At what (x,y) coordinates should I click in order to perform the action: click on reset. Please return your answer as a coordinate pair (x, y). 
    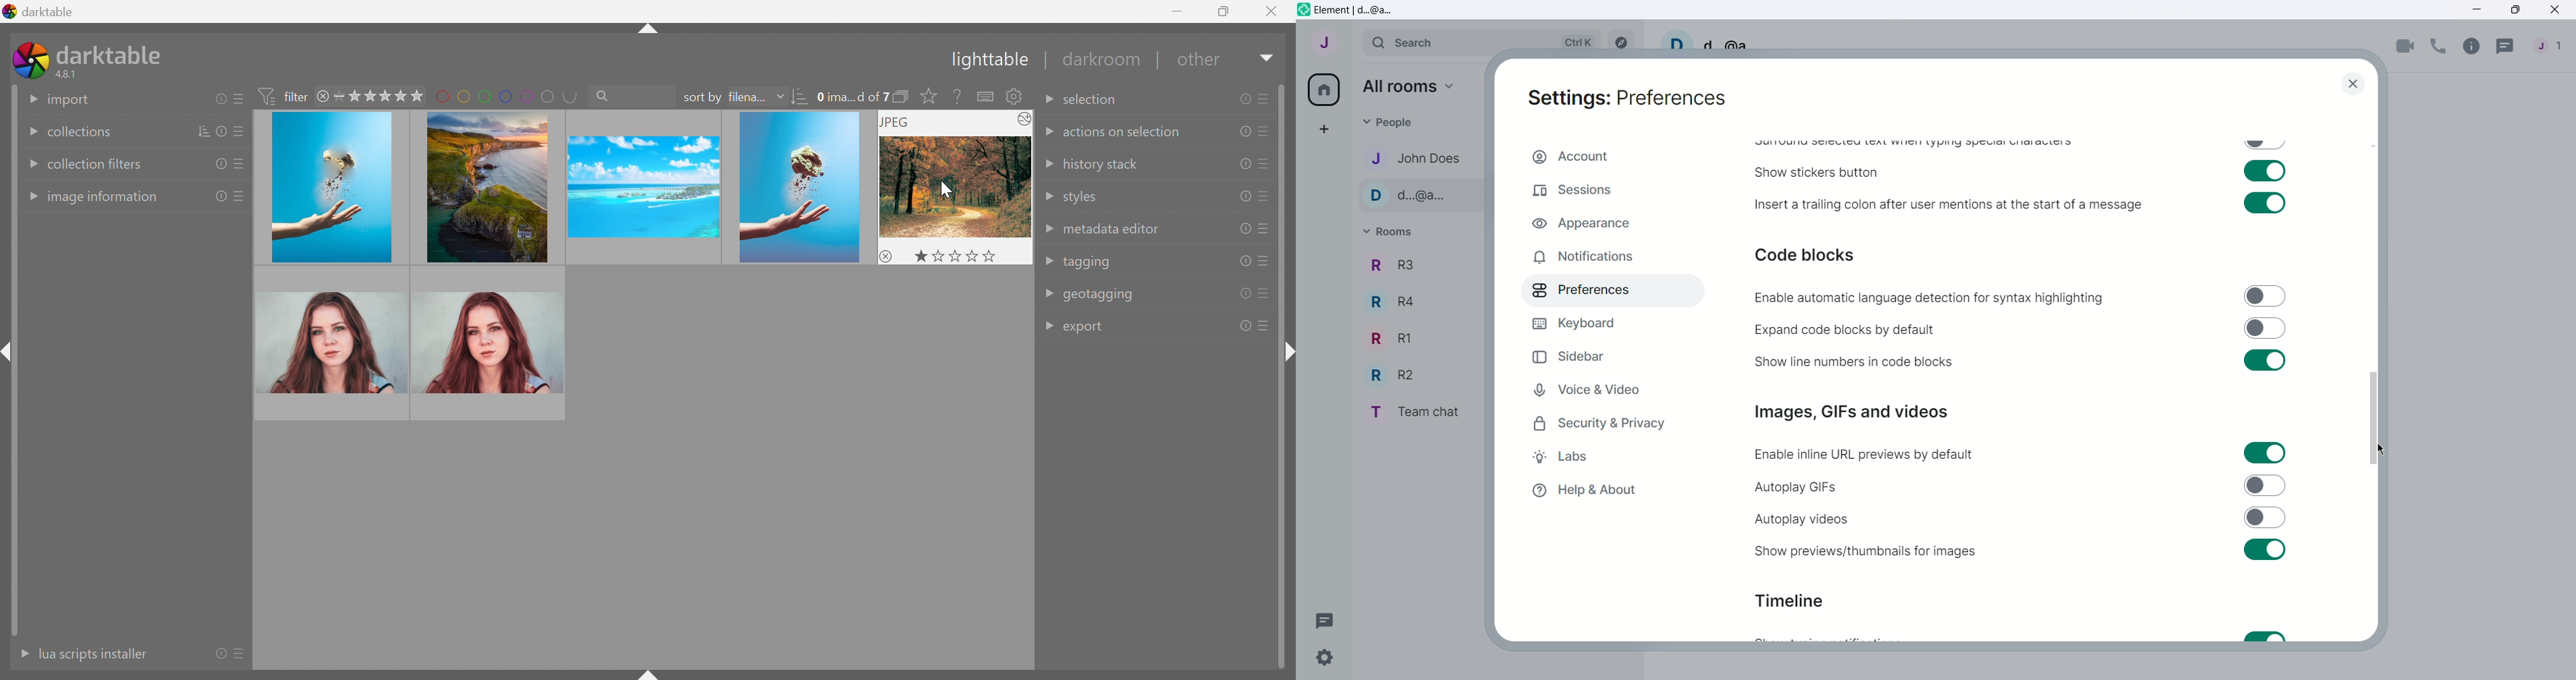
    Looking at the image, I should click on (1242, 131).